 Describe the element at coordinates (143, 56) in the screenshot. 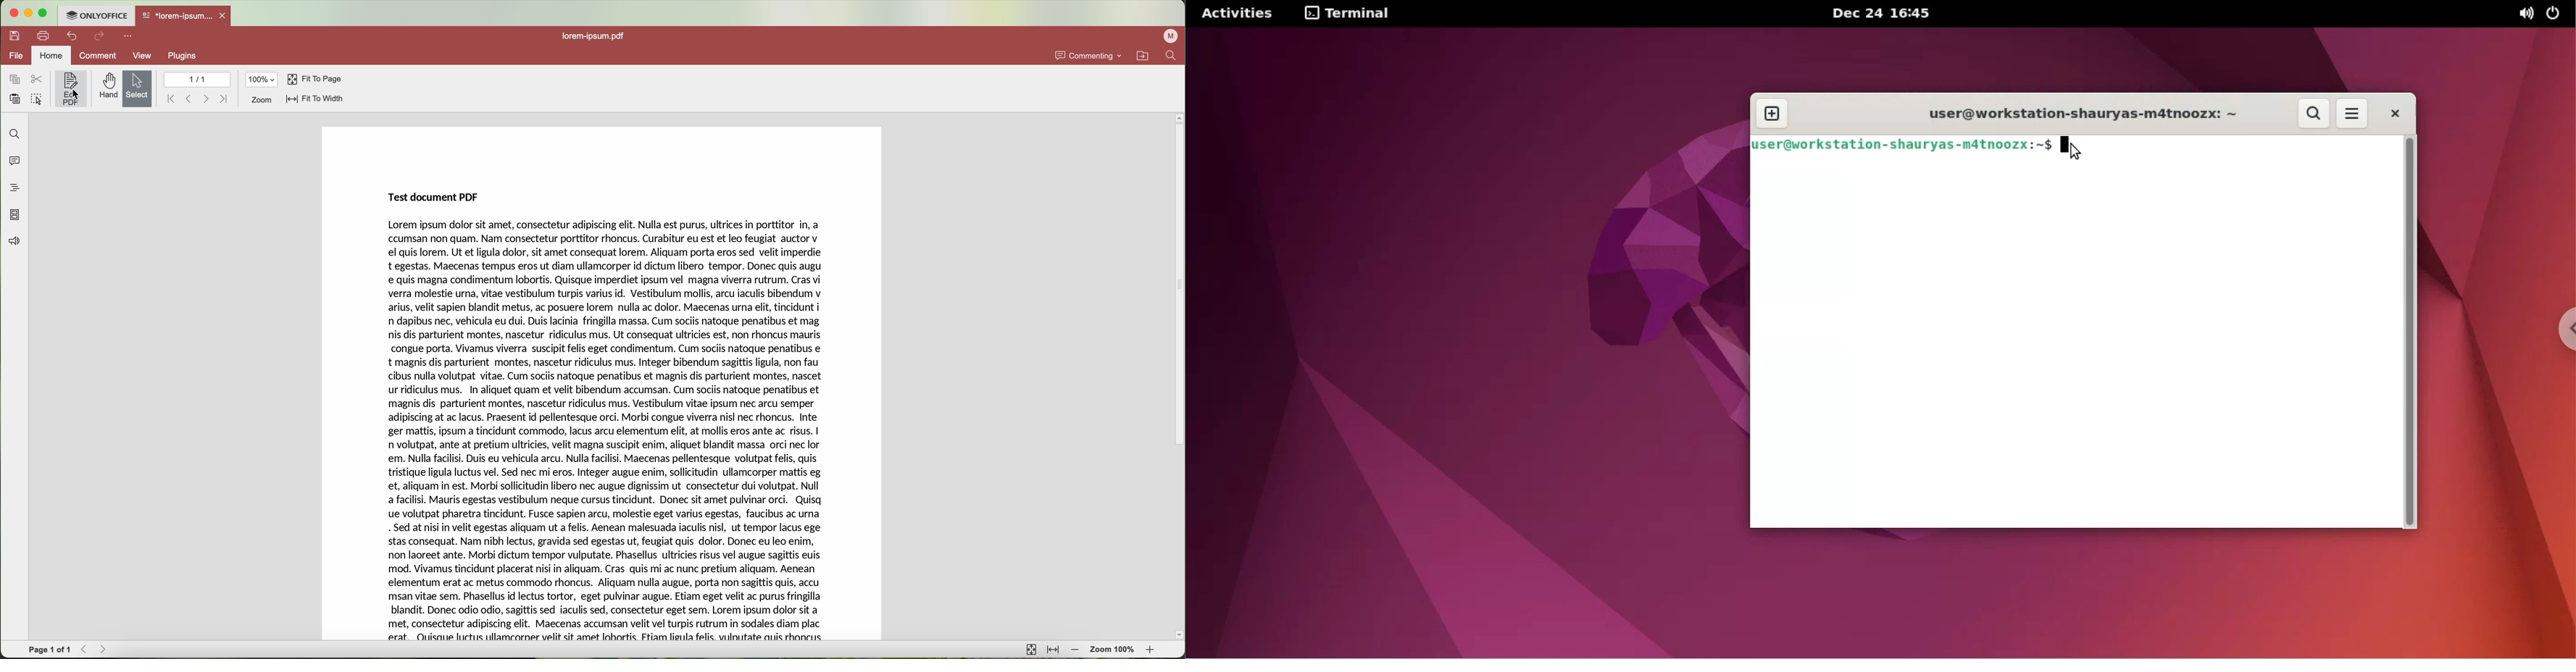

I see `view` at that location.